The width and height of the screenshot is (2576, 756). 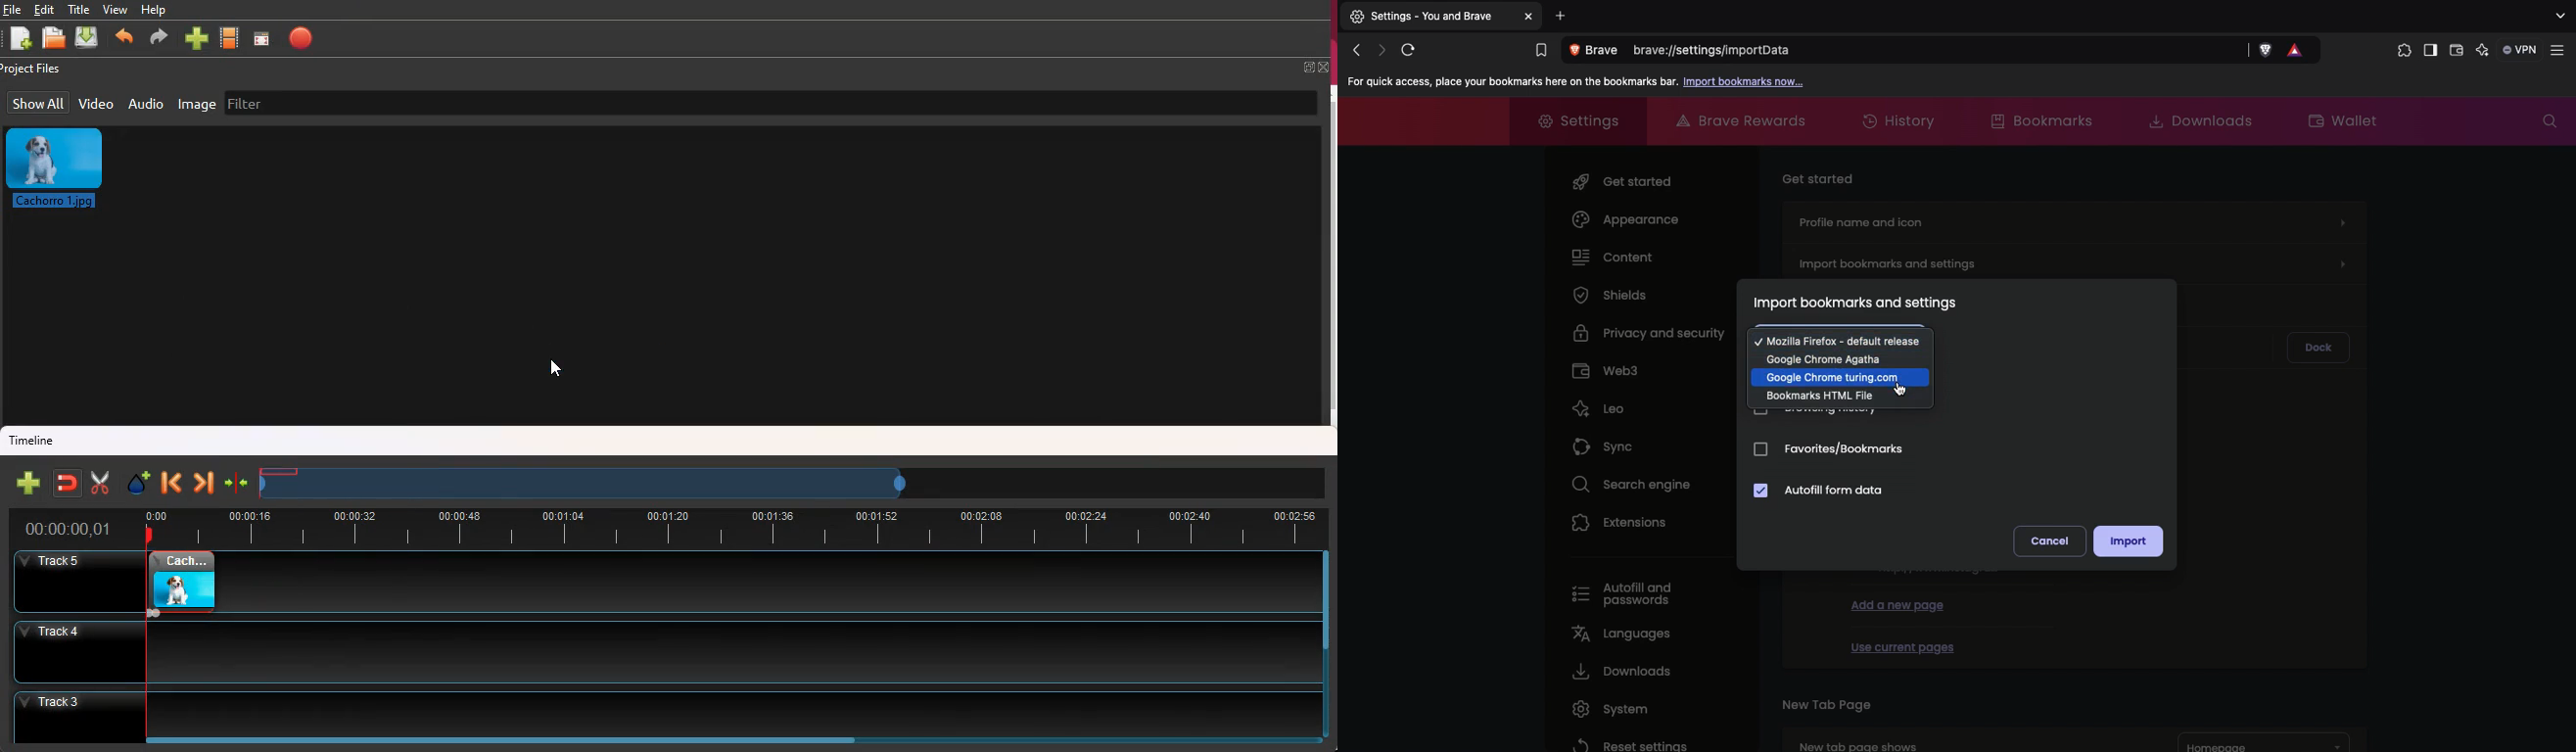 What do you see at coordinates (1620, 521) in the screenshot?
I see `Extensions` at bounding box center [1620, 521].